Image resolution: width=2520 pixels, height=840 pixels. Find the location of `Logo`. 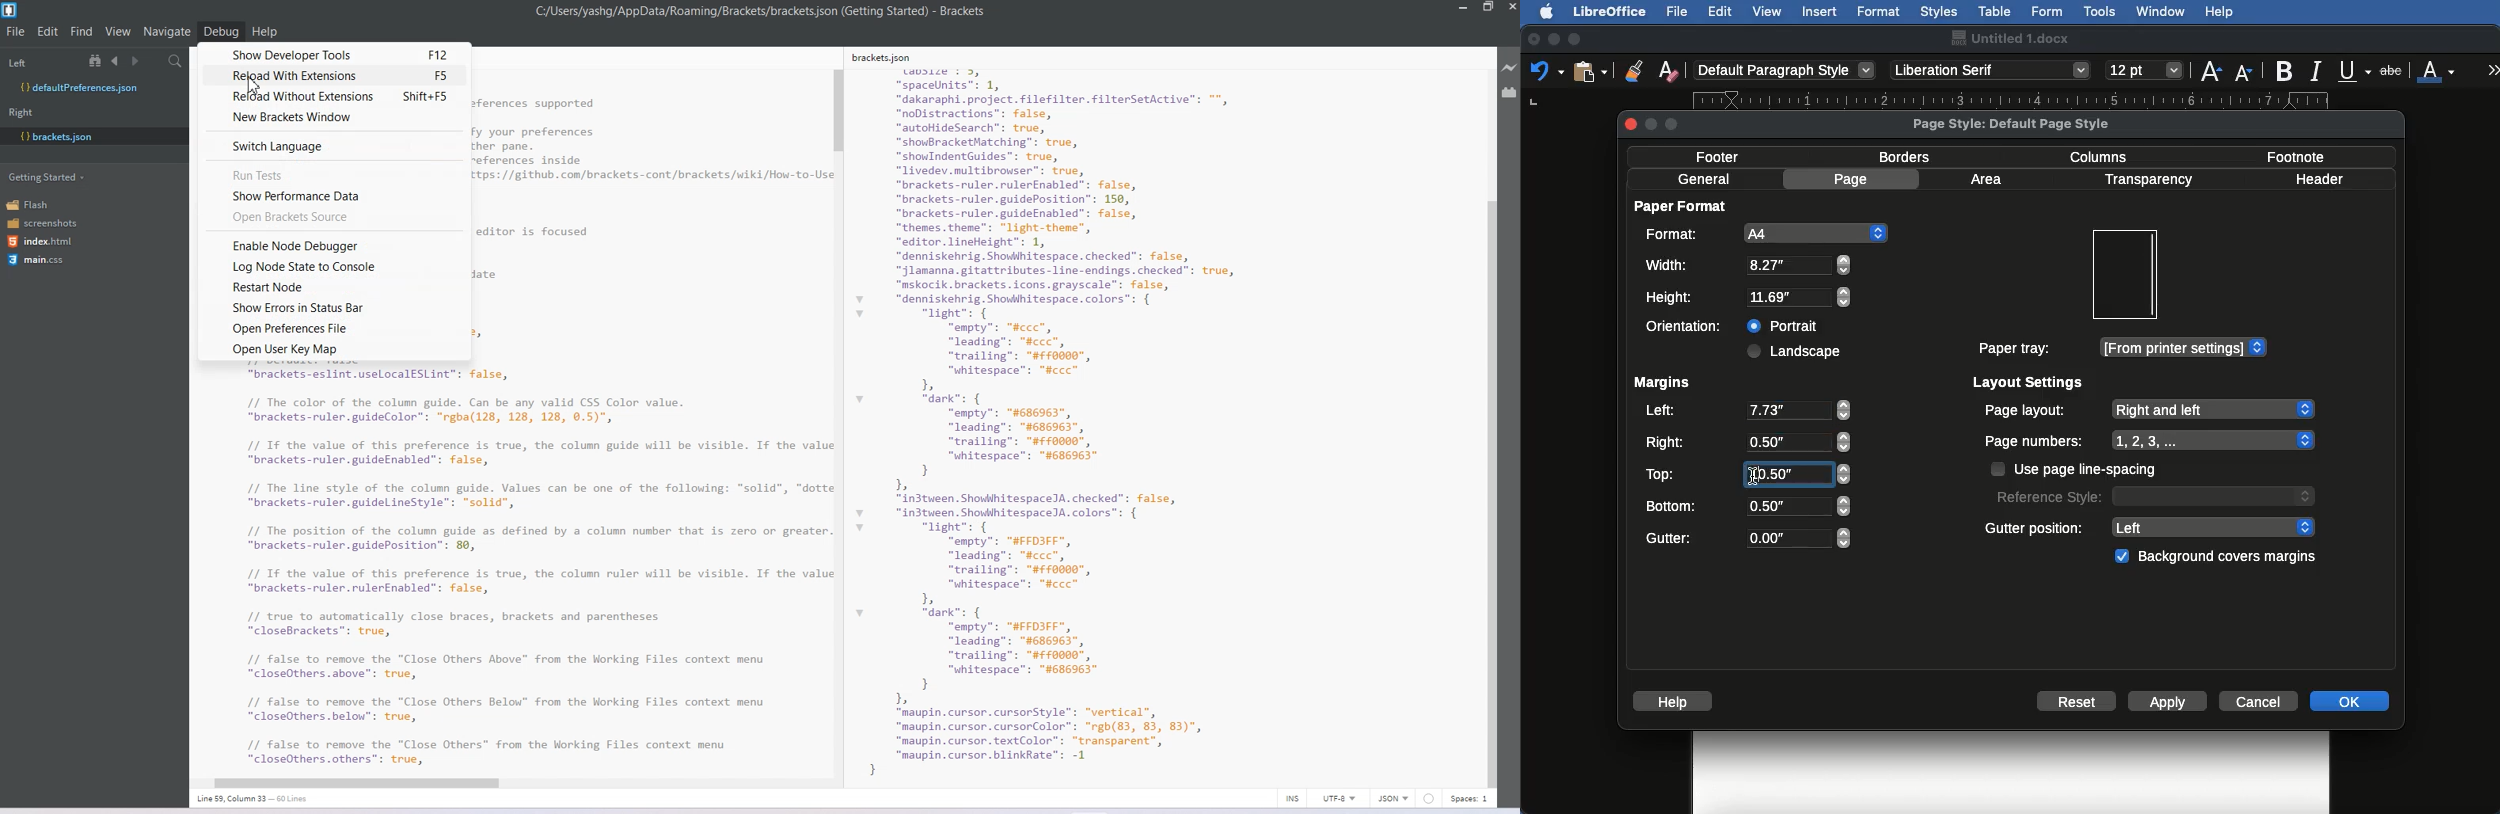

Logo is located at coordinates (11, 10).